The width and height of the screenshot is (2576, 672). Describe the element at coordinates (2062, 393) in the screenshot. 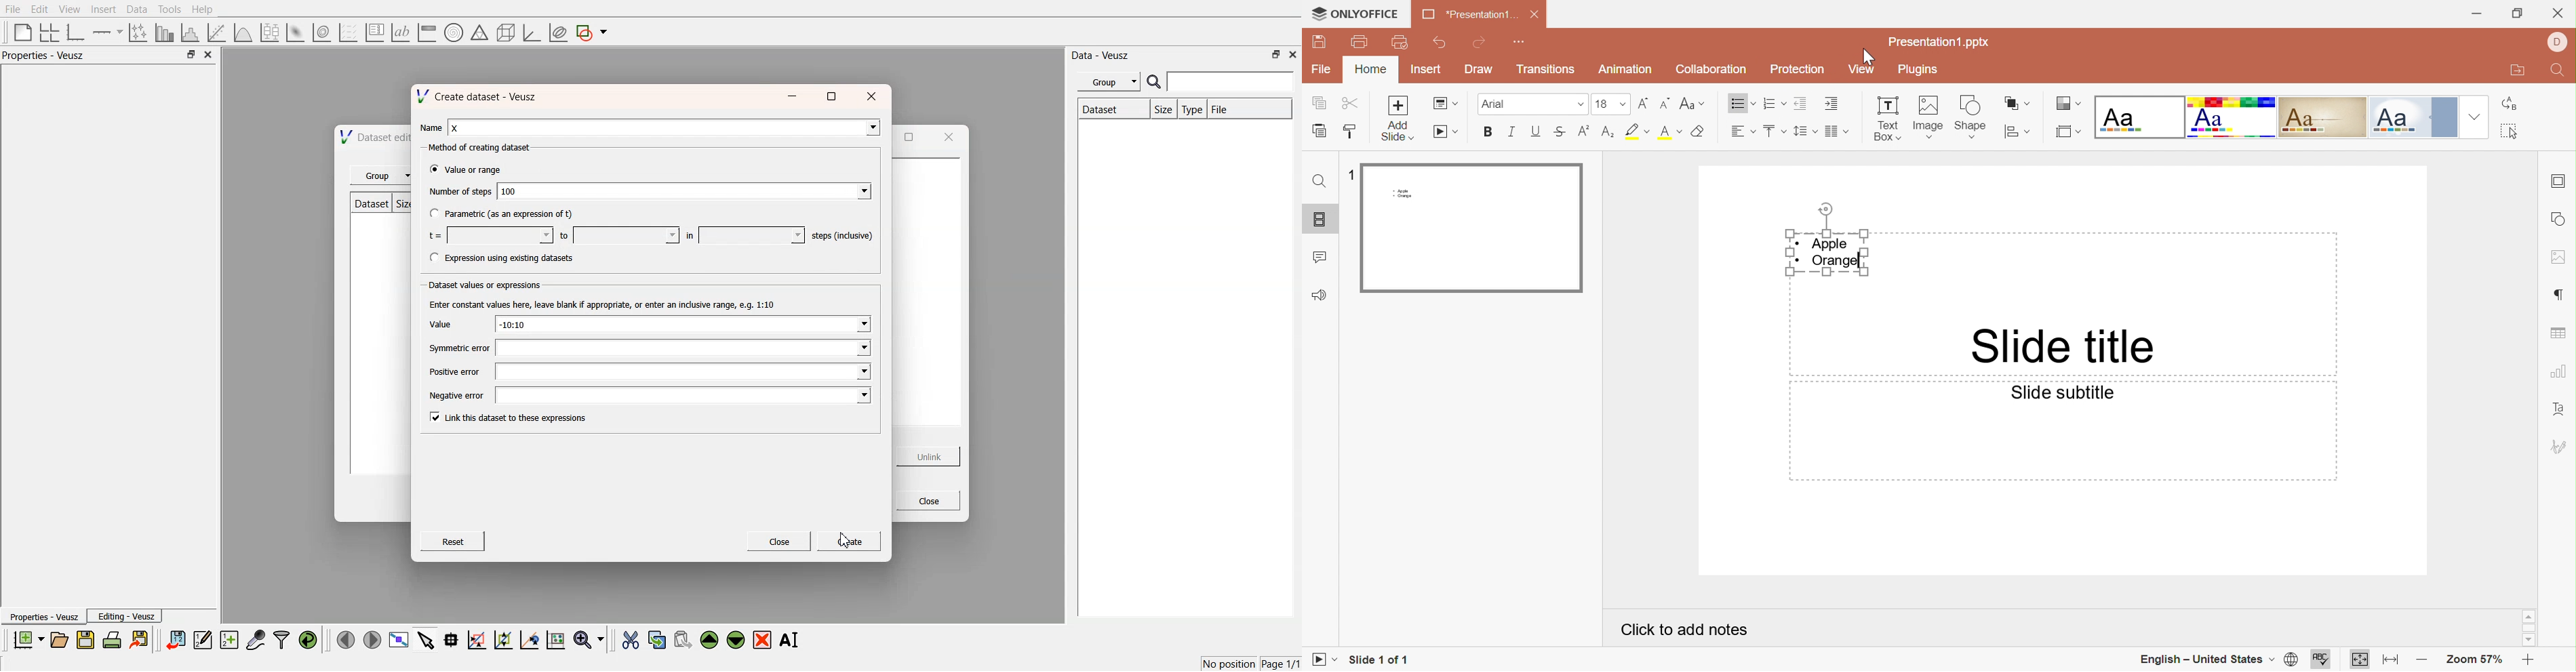

I see `Slide subtitle` at that location.